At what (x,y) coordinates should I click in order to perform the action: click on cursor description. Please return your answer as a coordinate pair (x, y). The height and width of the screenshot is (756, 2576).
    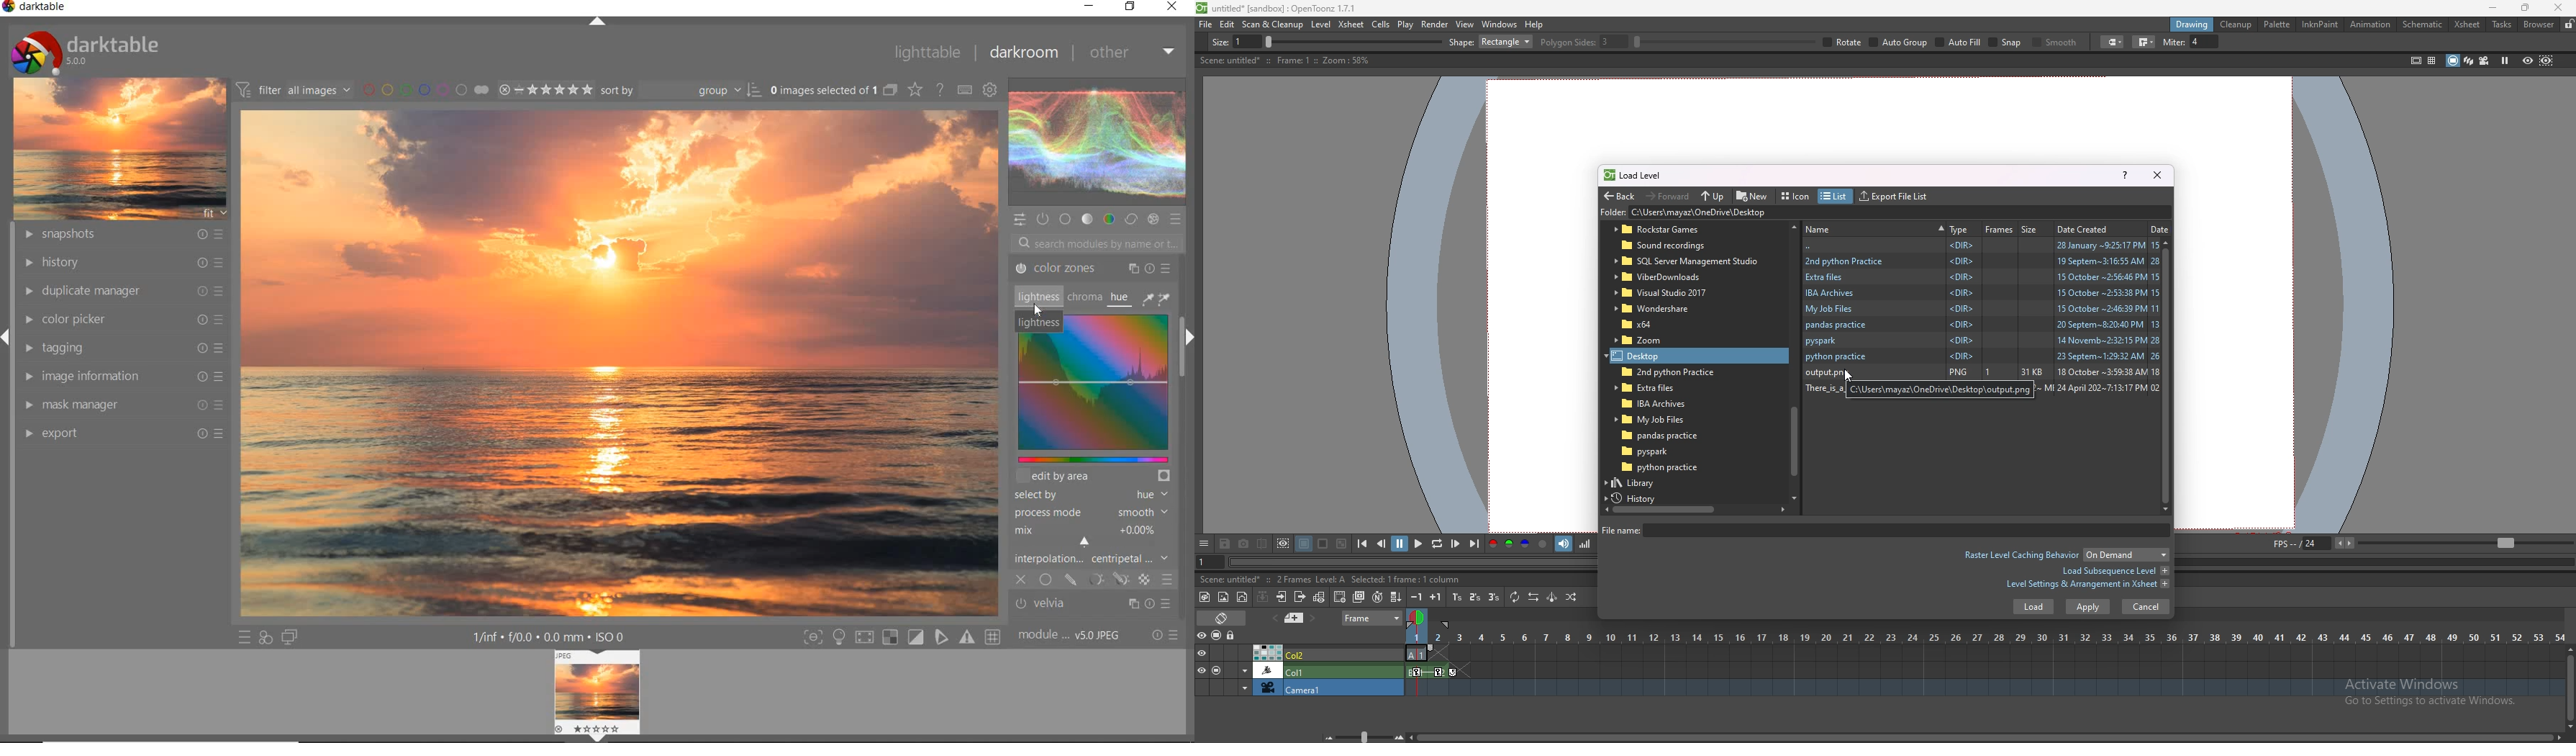
    Looking at the image, I should click on (1940, 391).